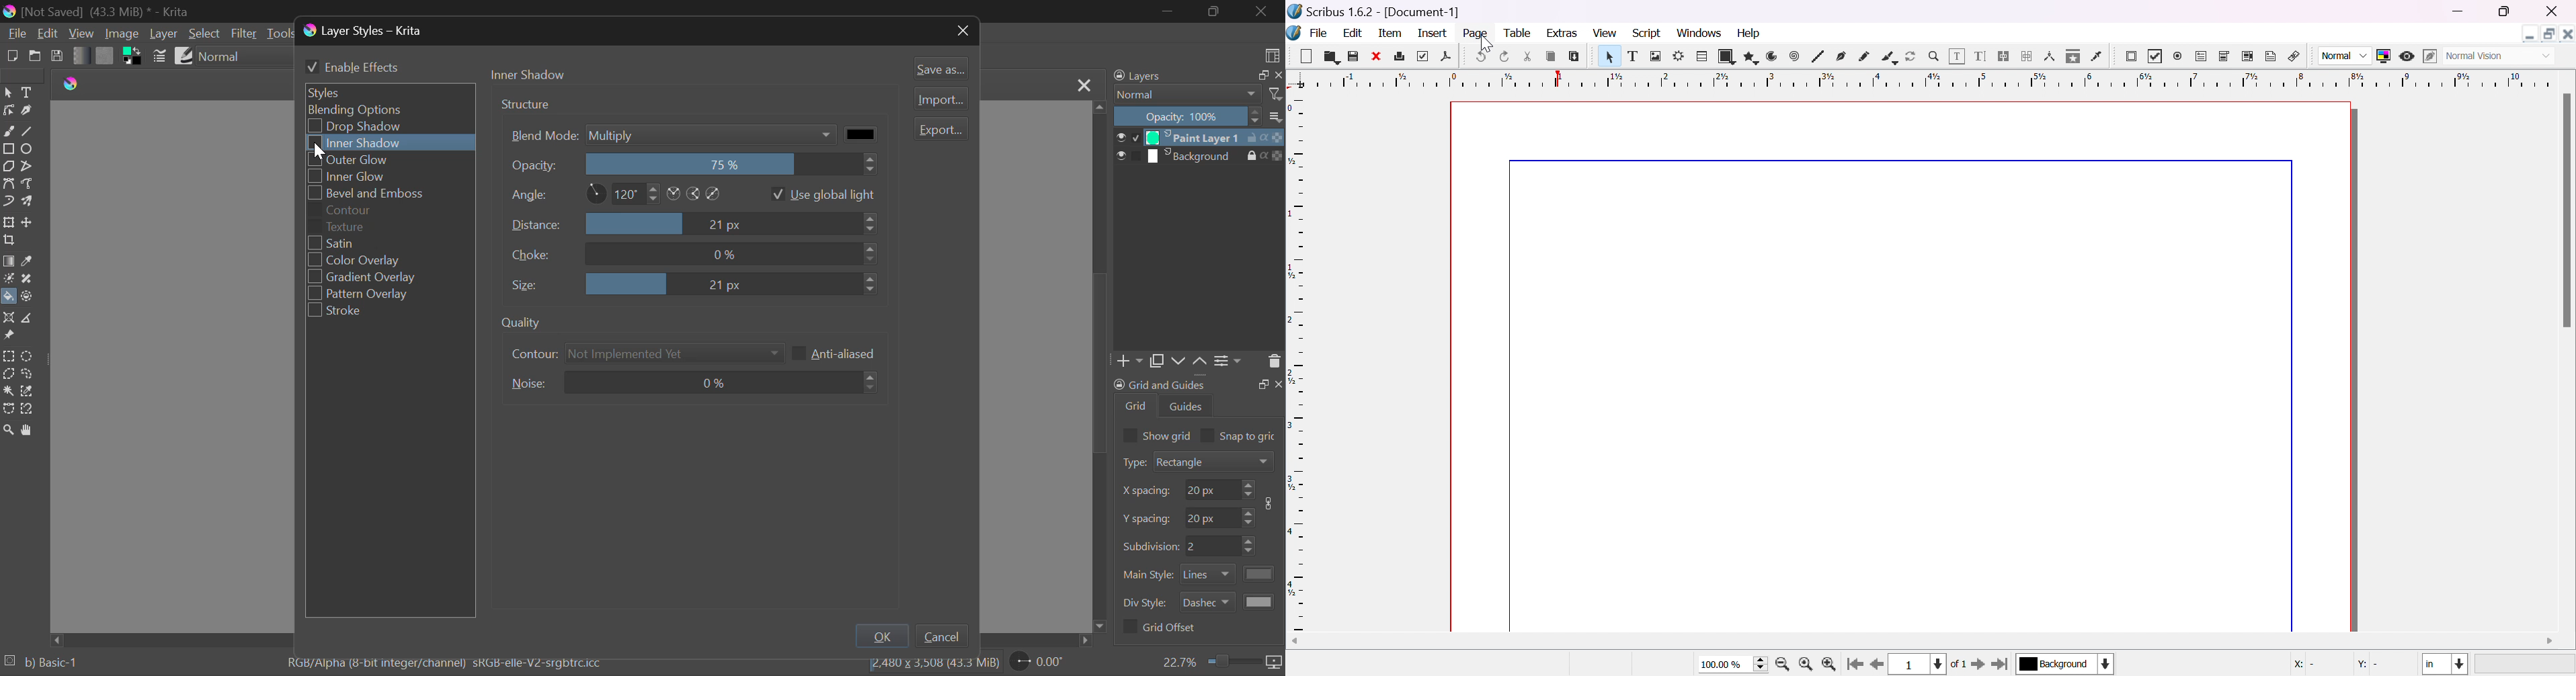 The height and width of the screenshot is (700, 2576). I want to click on Crop, so click(8, 240).